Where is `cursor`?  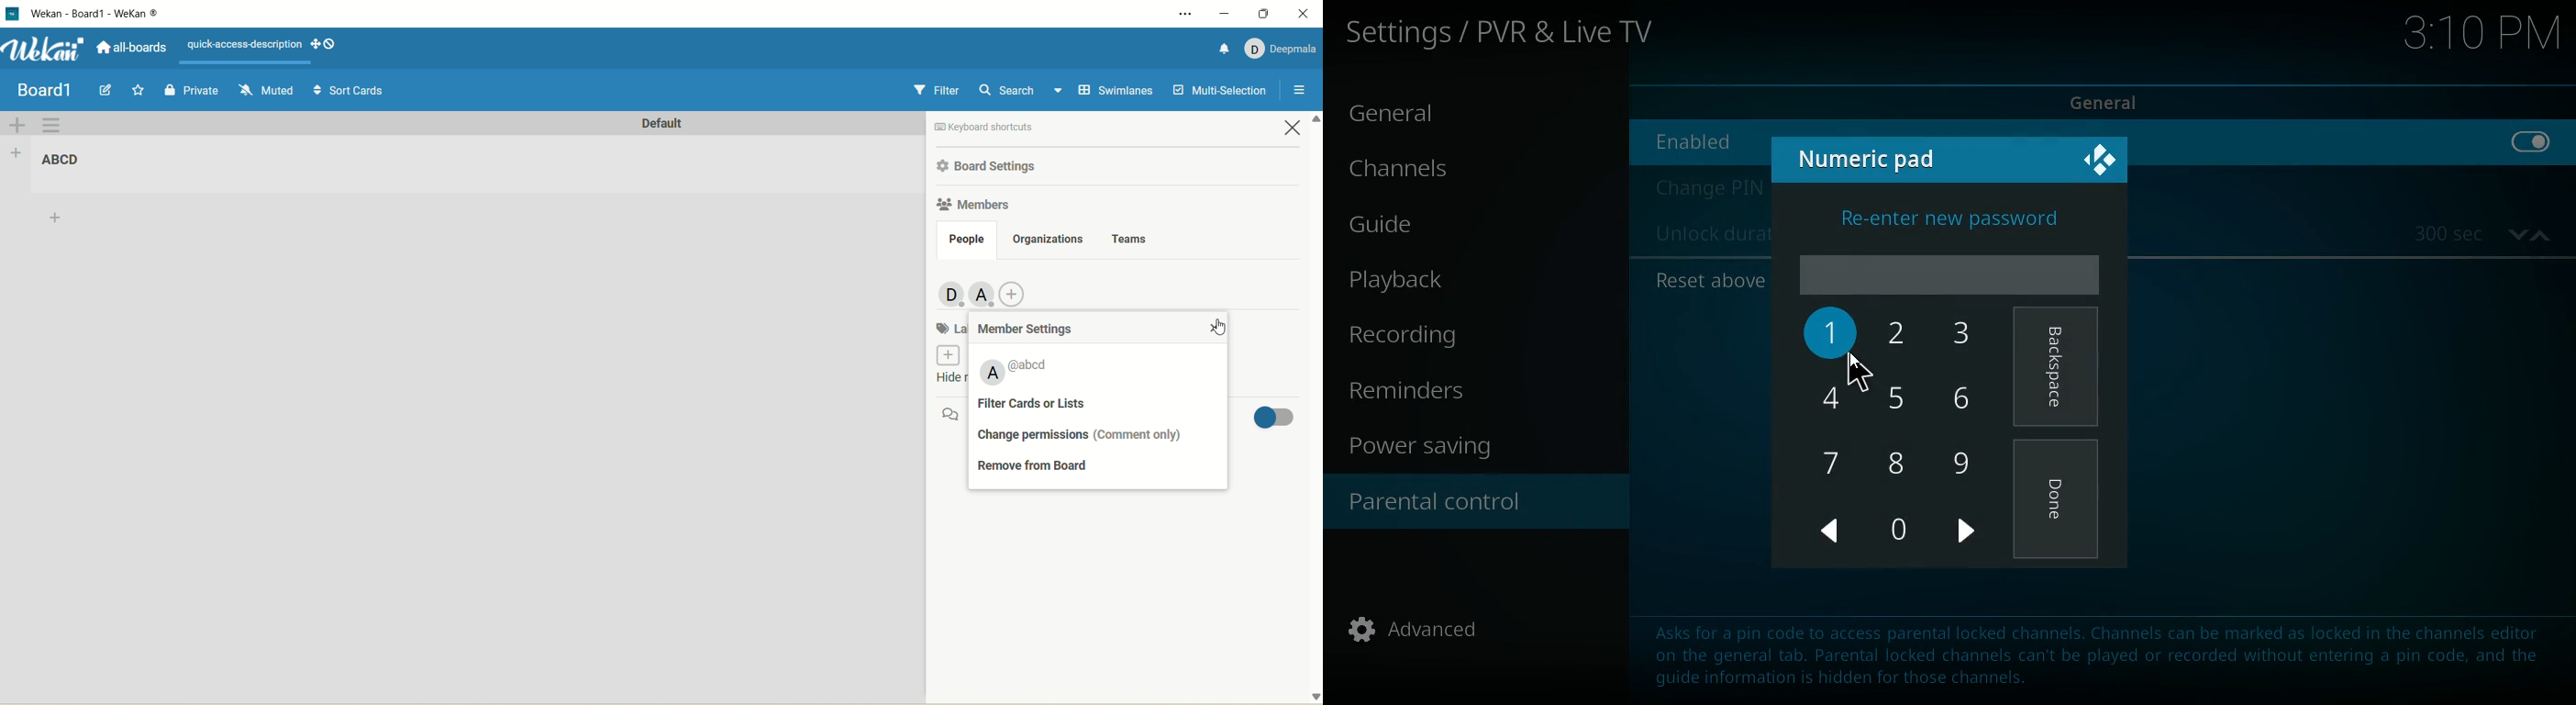 cursor is located at coordinates (1861, 374).